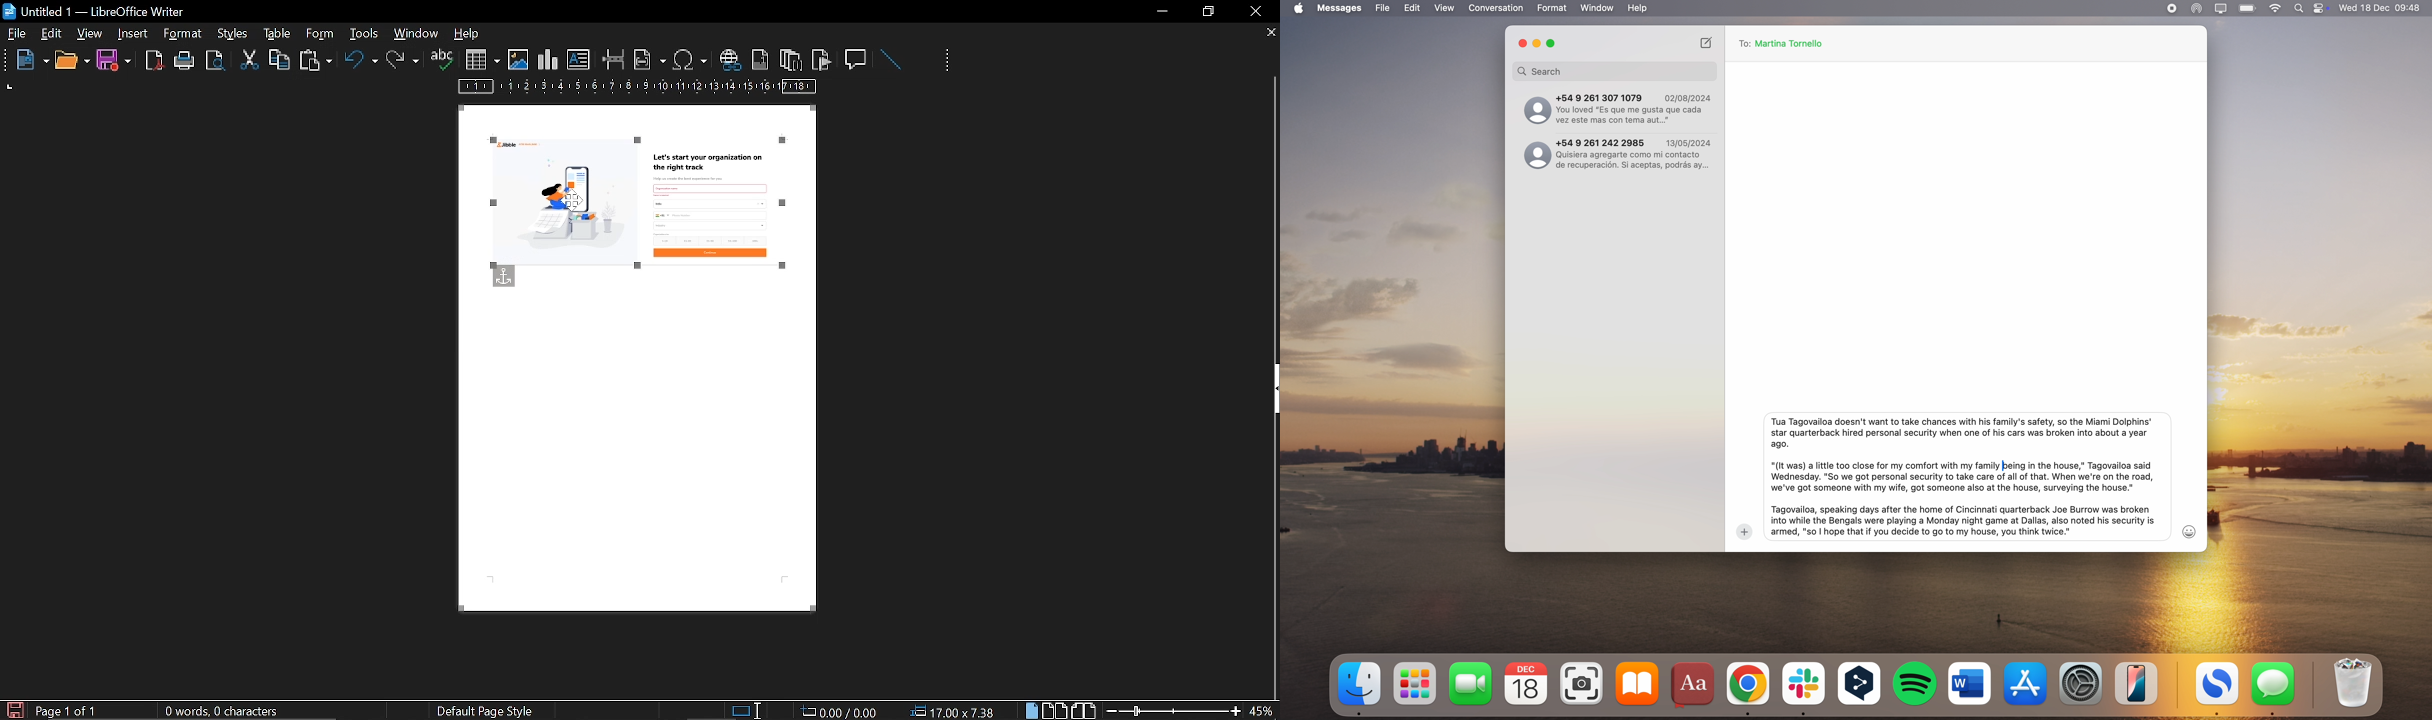 This screenshot has height=728, width=2436. Describe the element at coordinates (2190, 531) in the screenshot. I see `emojis` at that location.